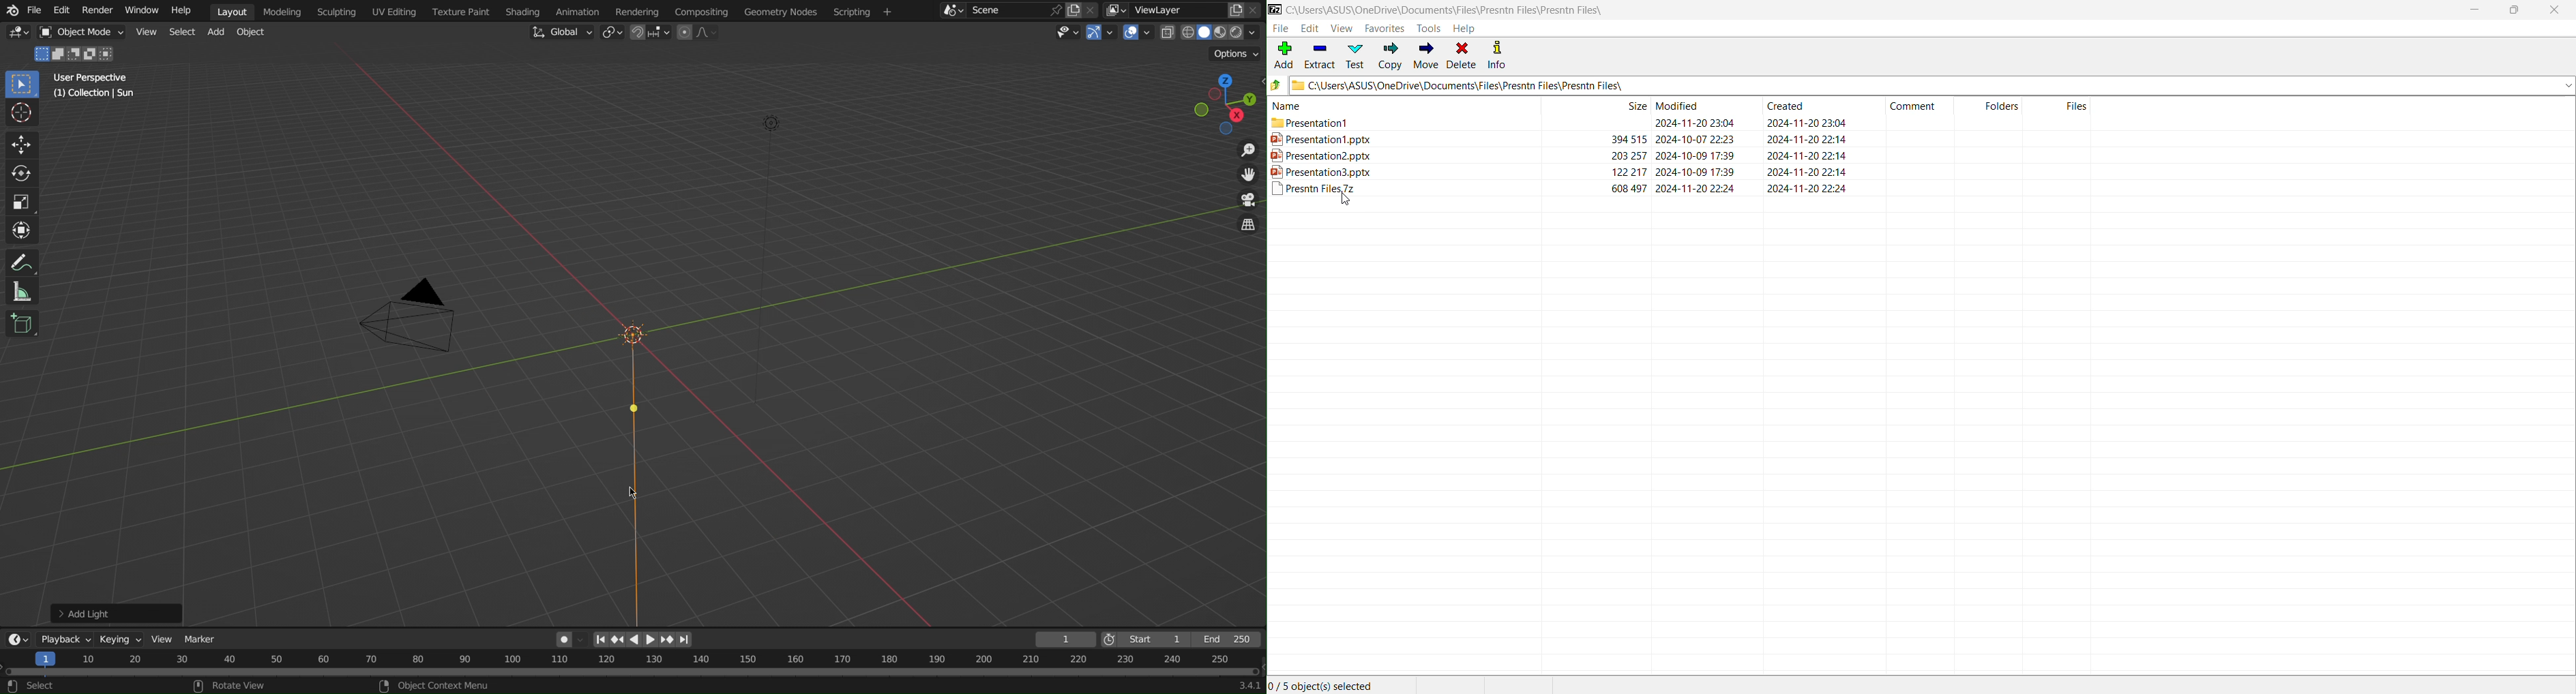  What do you see at coordinates (24, 260) in the screenshot?
I see `Annotate` at bounding box center [24, 260].